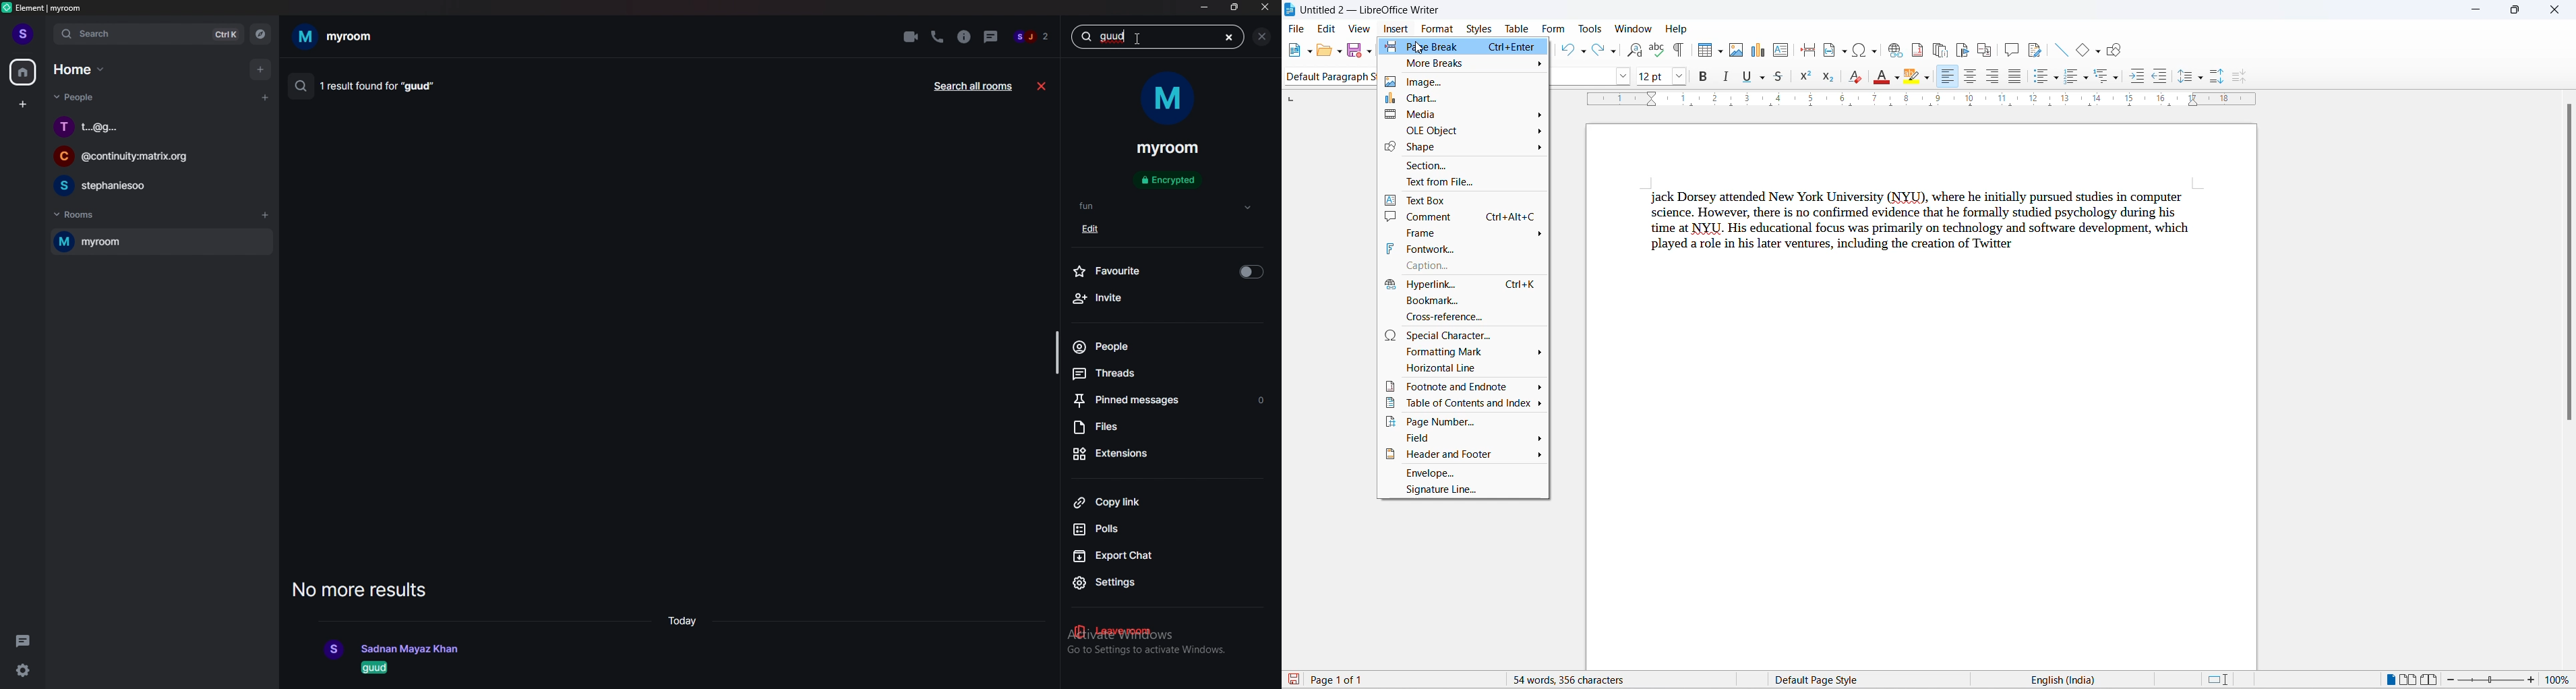 Image resolution: width=2576 pixels, height=700 pixels. Describe the element at coordinates (1963, 49) in the screenshot. I see `insert bookmark` at that location.